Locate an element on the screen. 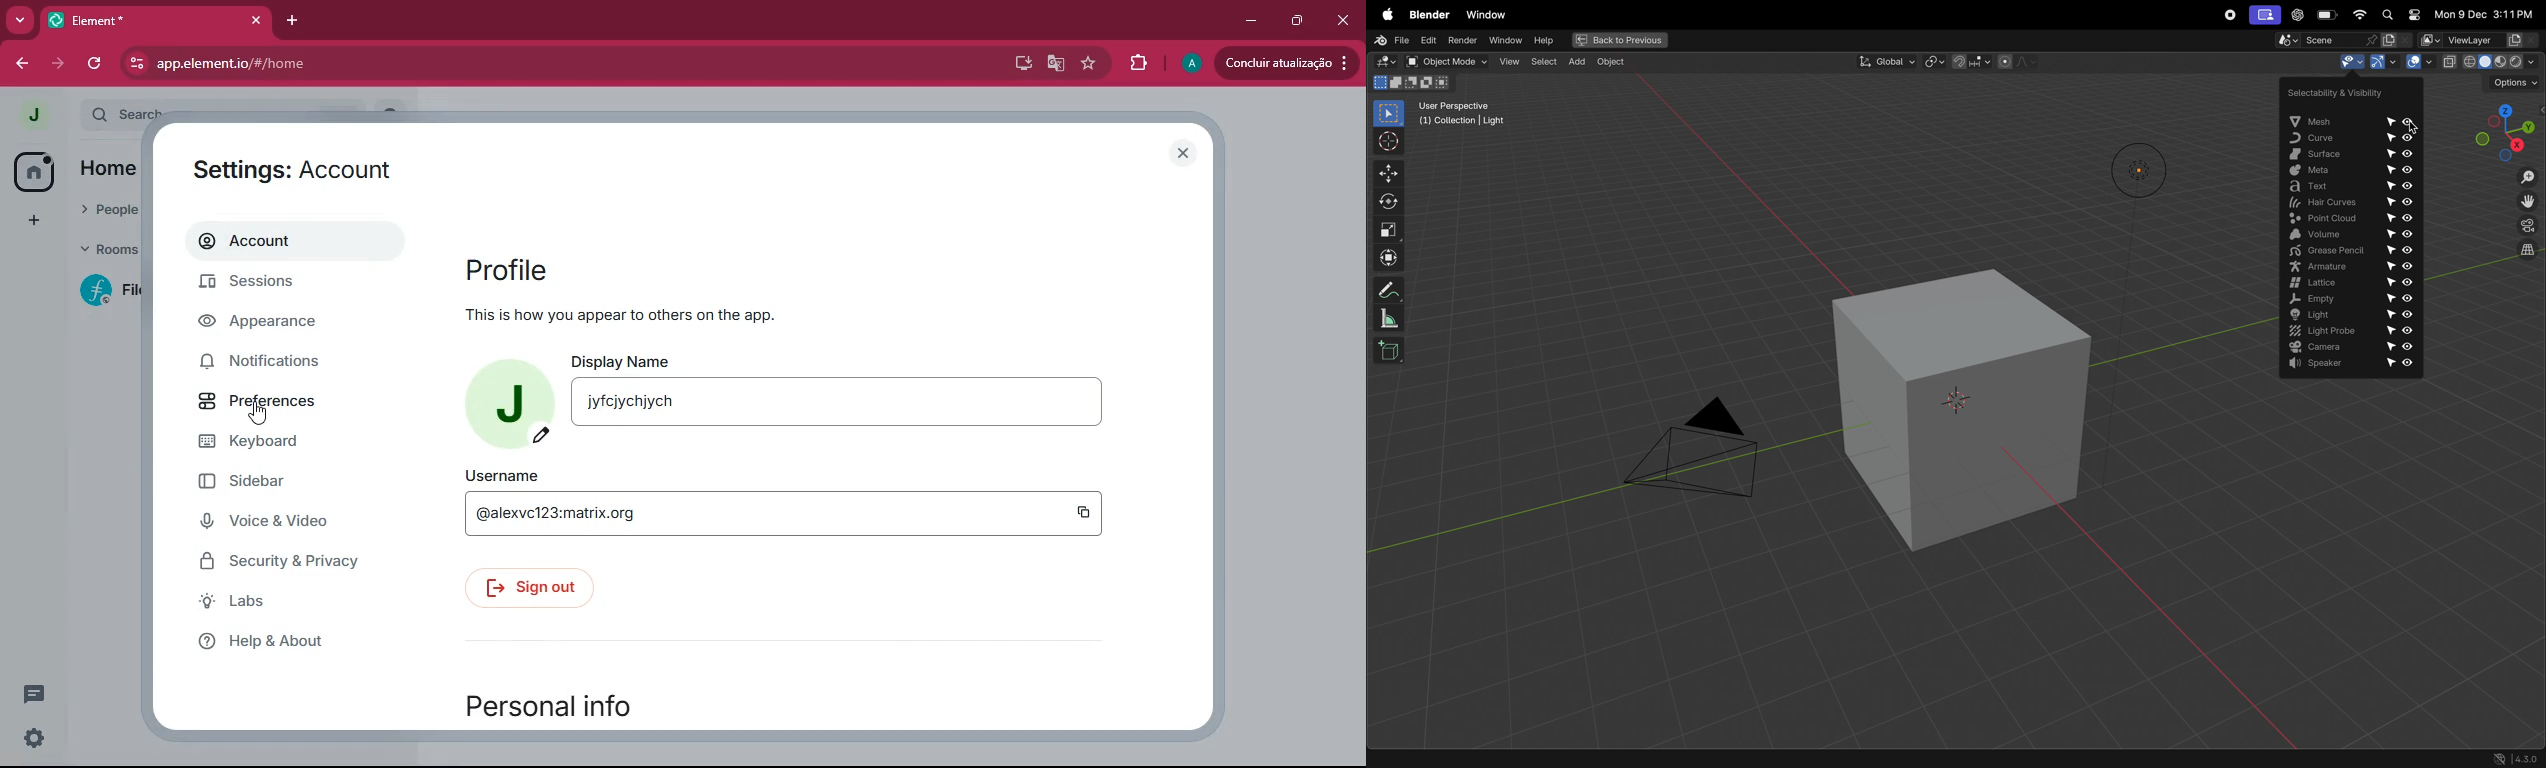  google translate is located at coordinates (1055, 64).